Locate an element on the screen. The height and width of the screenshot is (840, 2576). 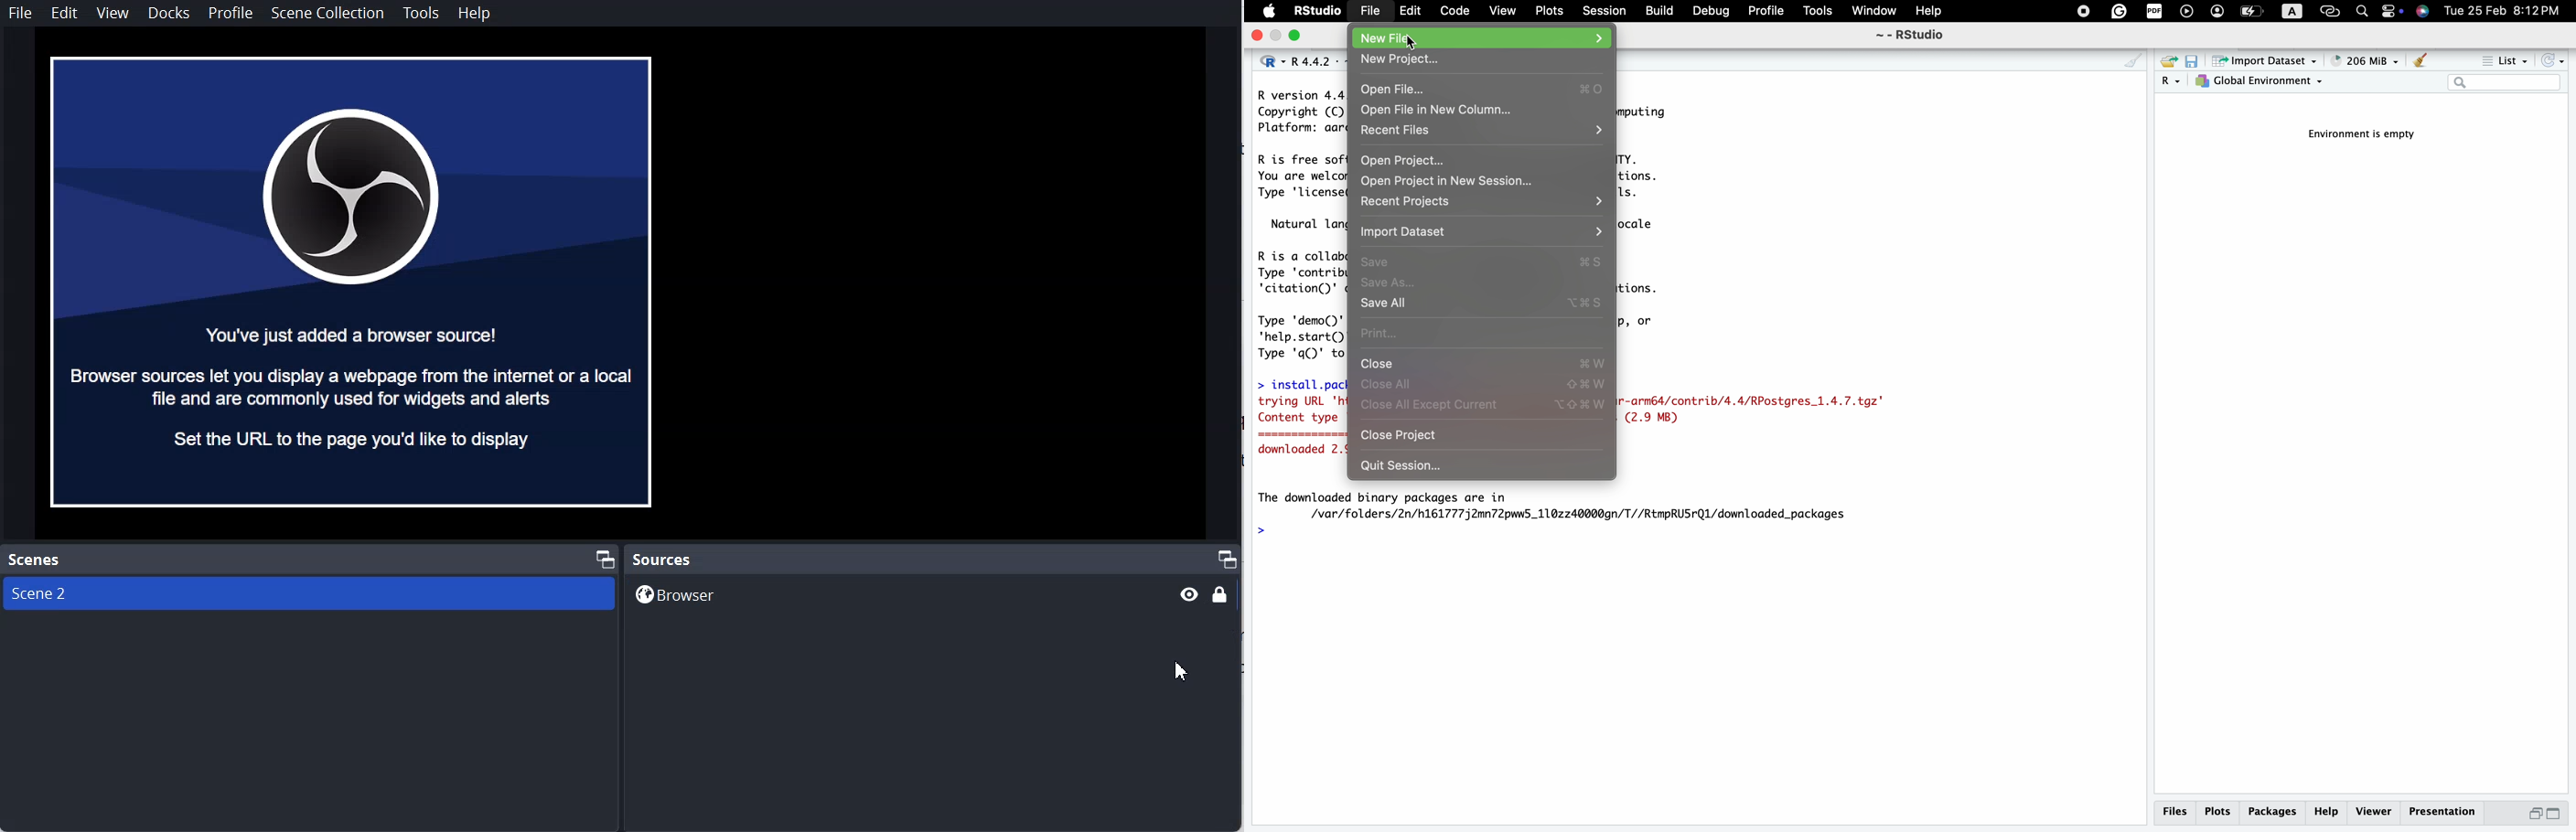
=================================== is located at coordinates (1295, 436).